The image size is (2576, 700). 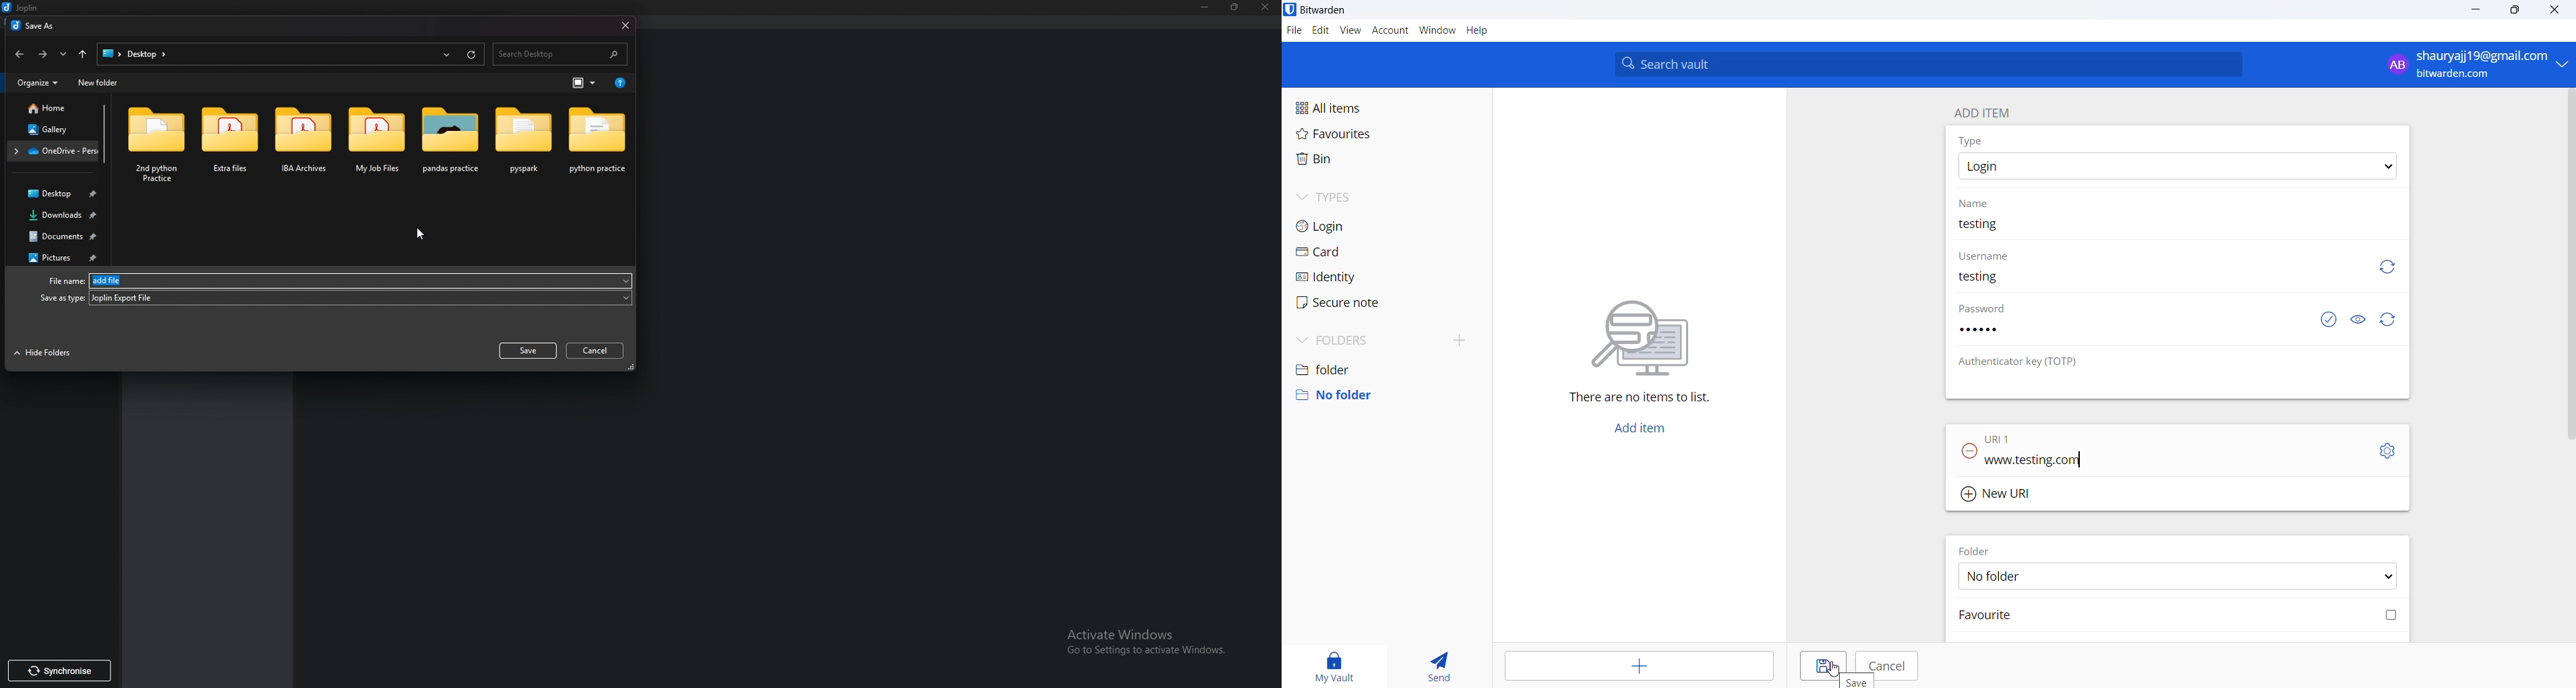 I want to click on folder, so click(x=375, y=140).